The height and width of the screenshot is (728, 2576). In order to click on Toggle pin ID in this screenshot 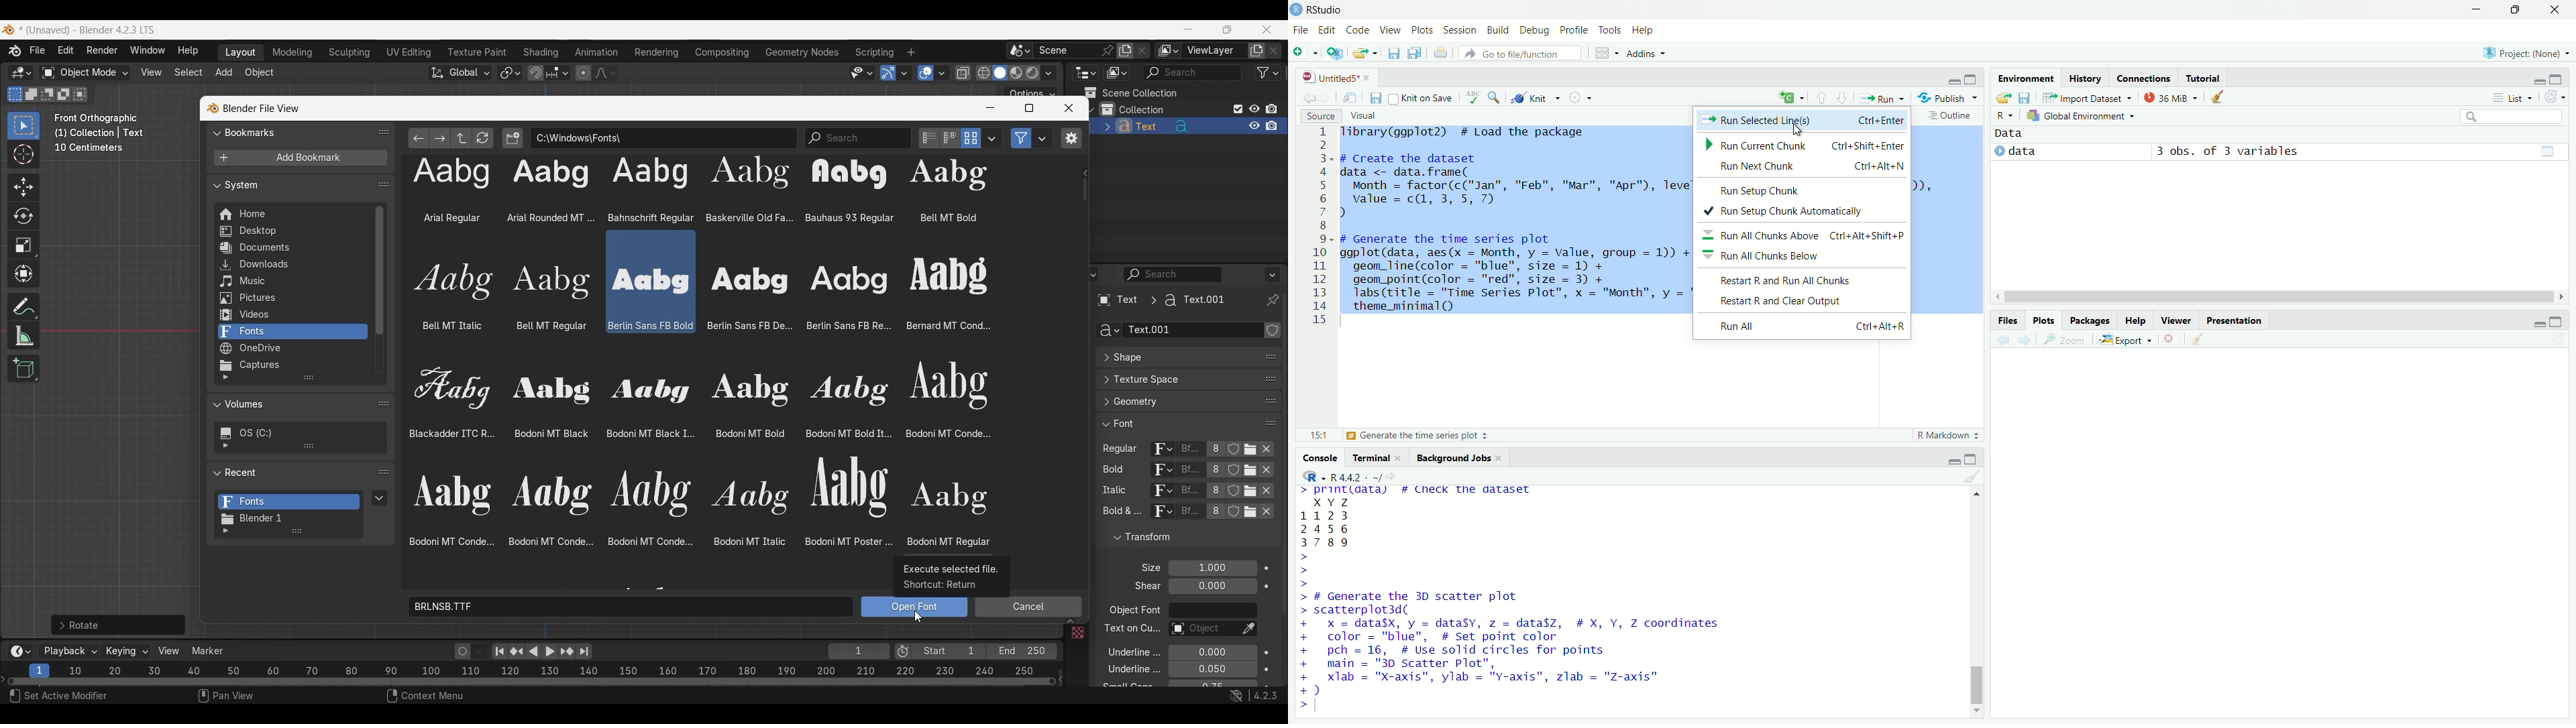, I will do `click(1272, 300)`.